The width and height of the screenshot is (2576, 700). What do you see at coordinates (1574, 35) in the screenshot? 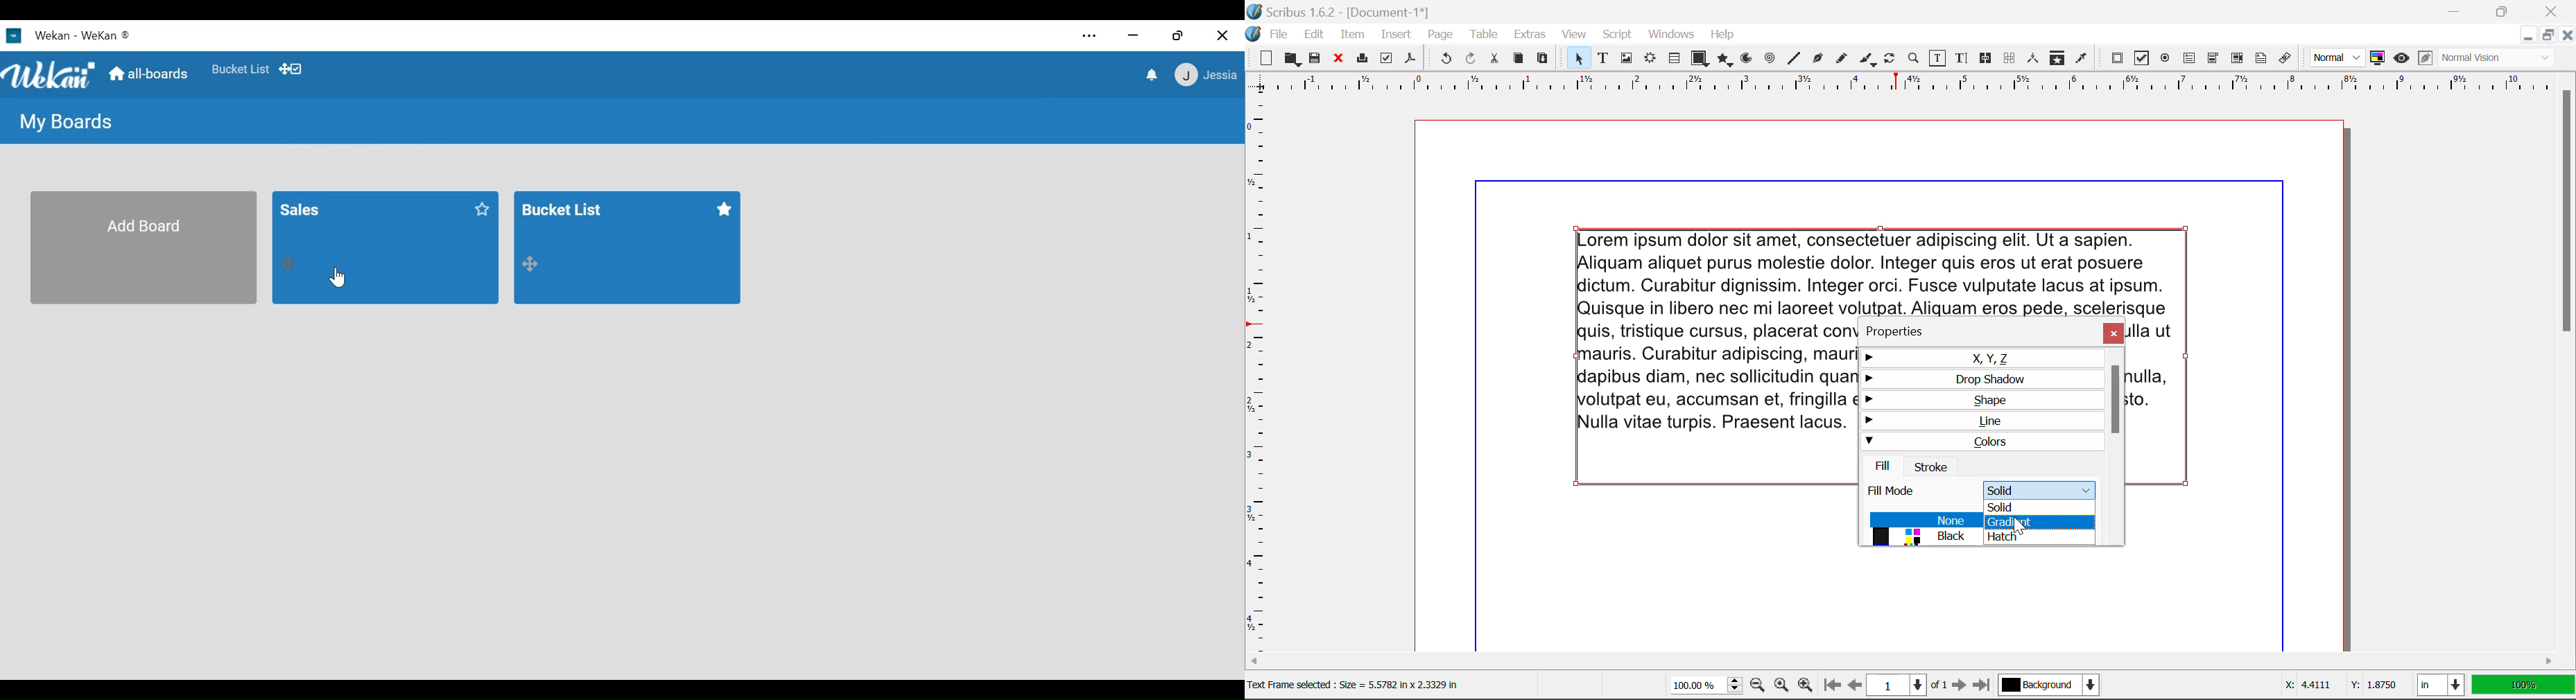
I see `View` at bounding box center [1574, 35].